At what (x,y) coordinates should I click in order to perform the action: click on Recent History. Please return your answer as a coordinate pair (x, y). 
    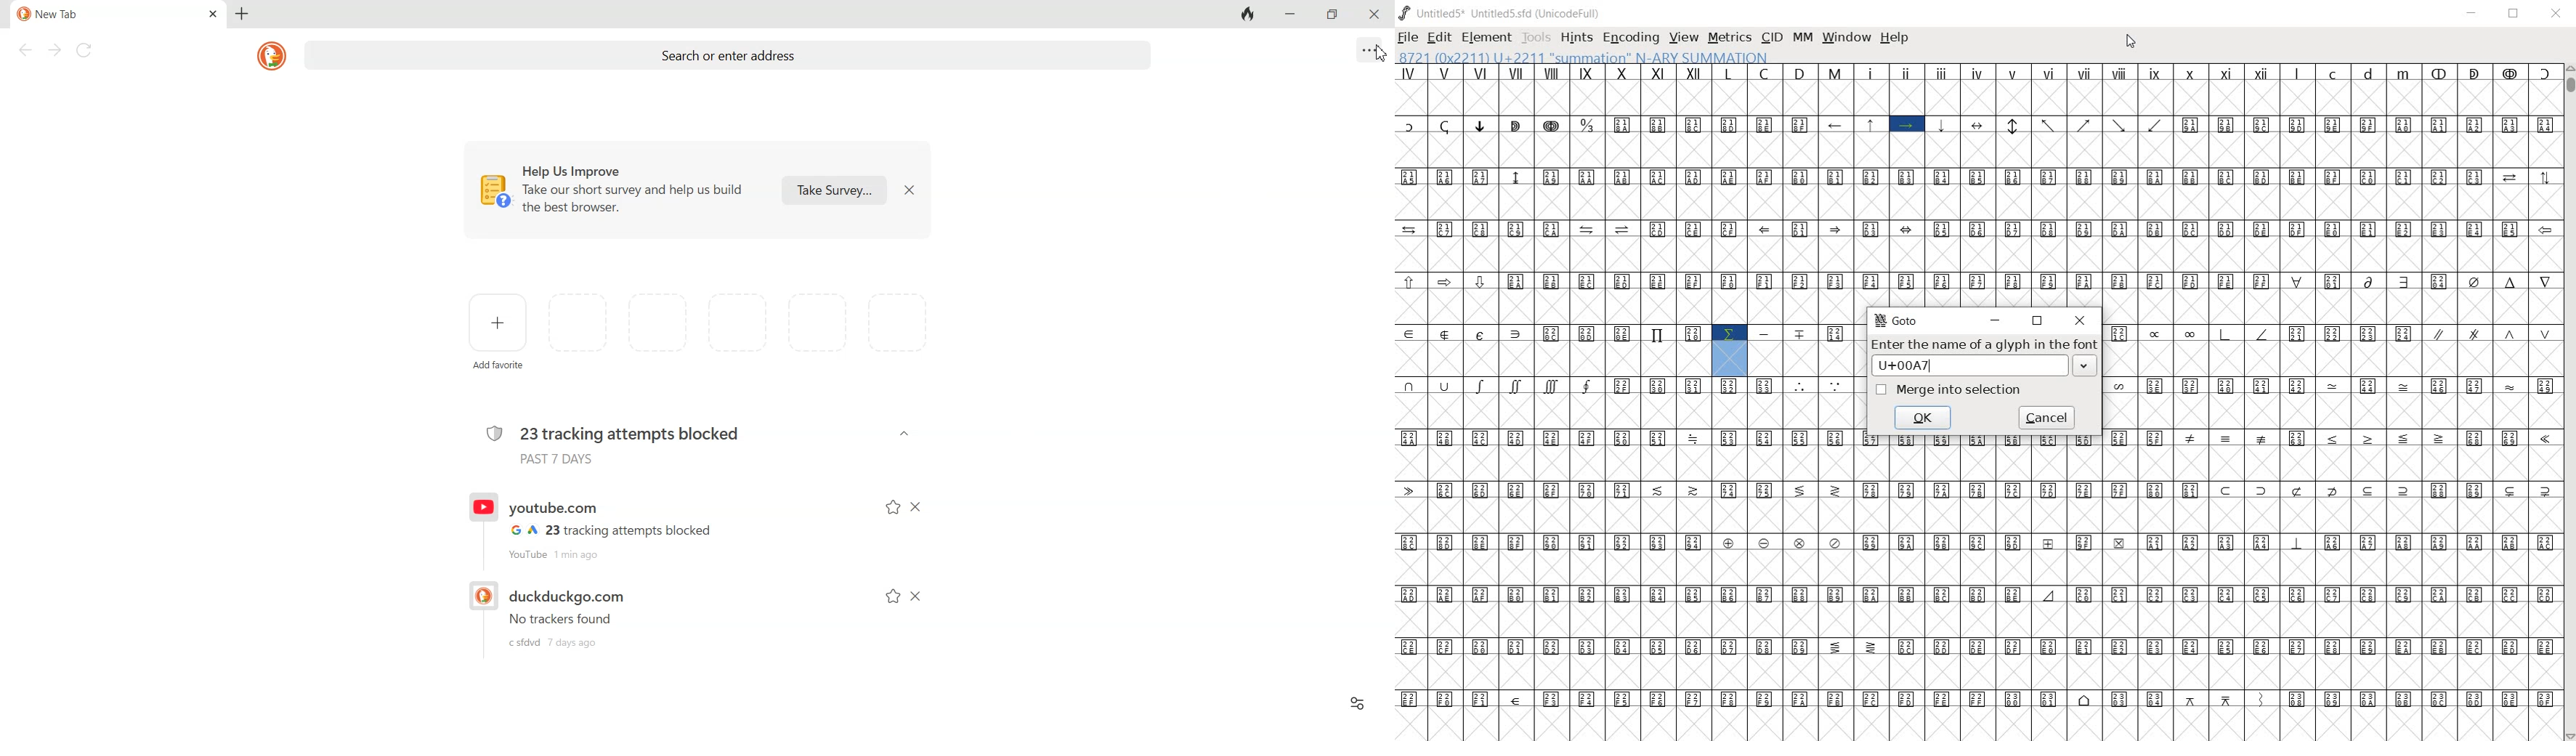
    Looking at the image, I should click on (609, 526).